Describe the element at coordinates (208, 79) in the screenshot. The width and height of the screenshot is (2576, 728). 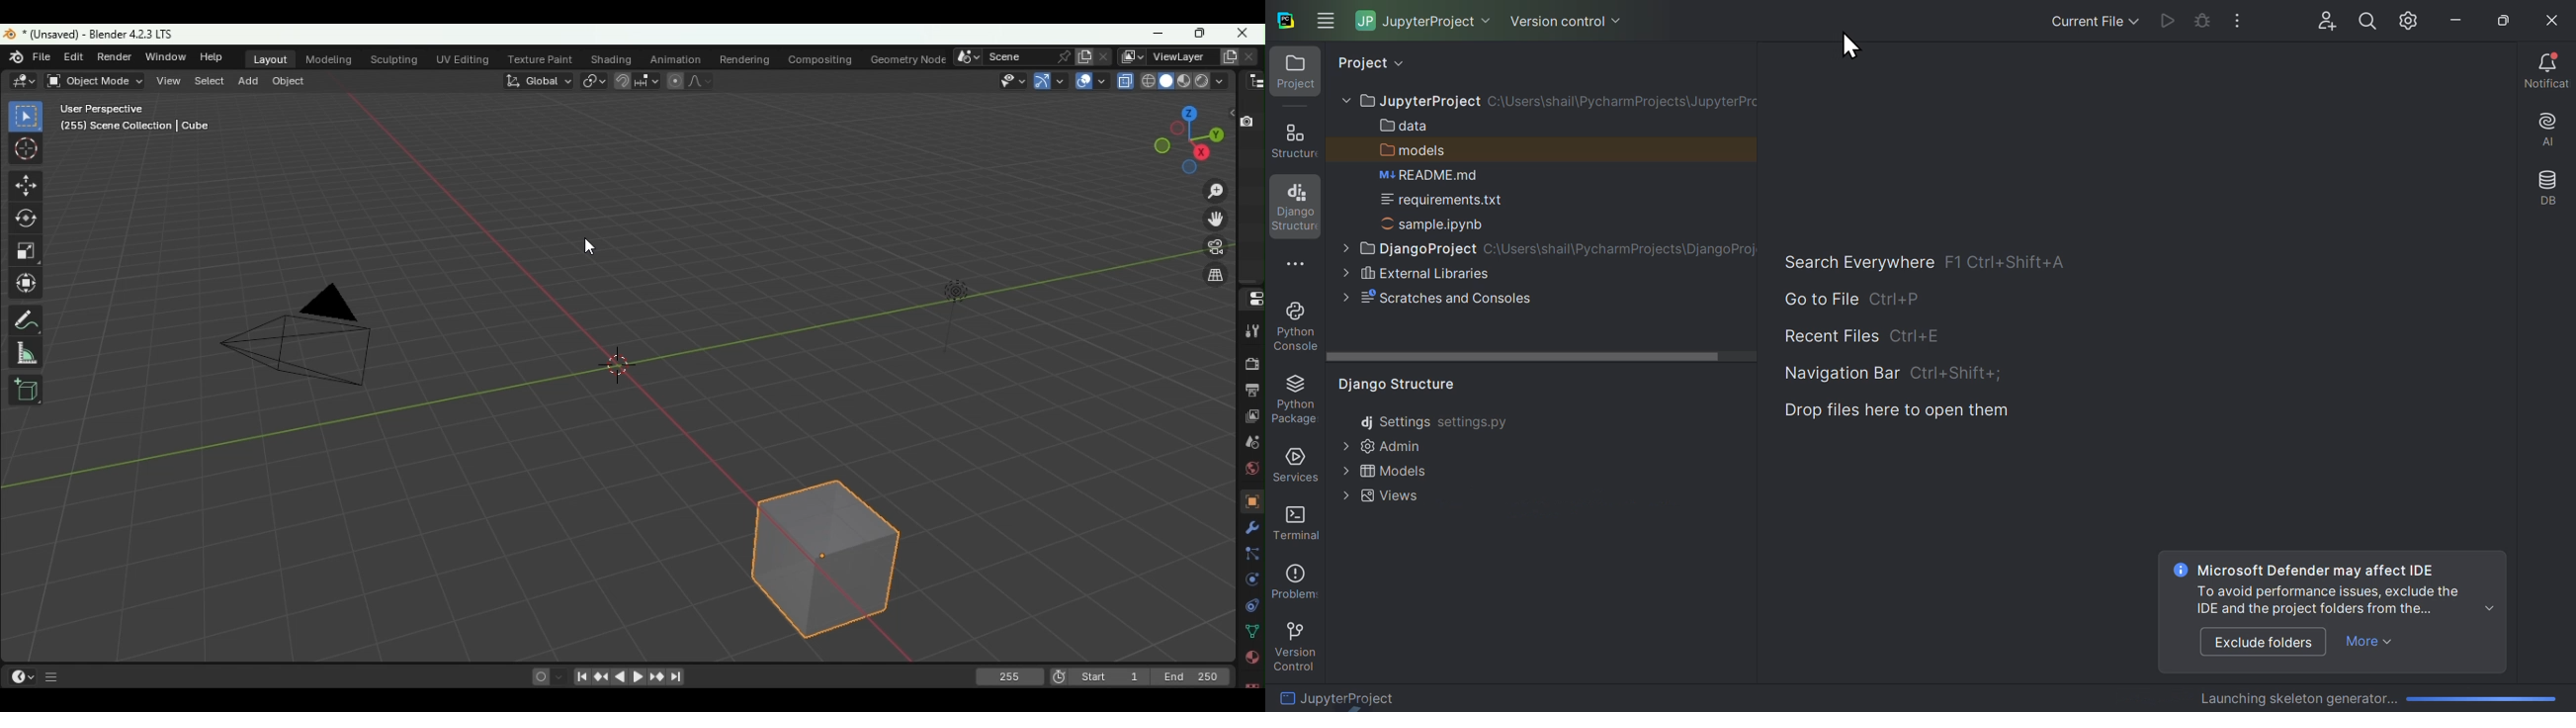
I see `Select` at that location.